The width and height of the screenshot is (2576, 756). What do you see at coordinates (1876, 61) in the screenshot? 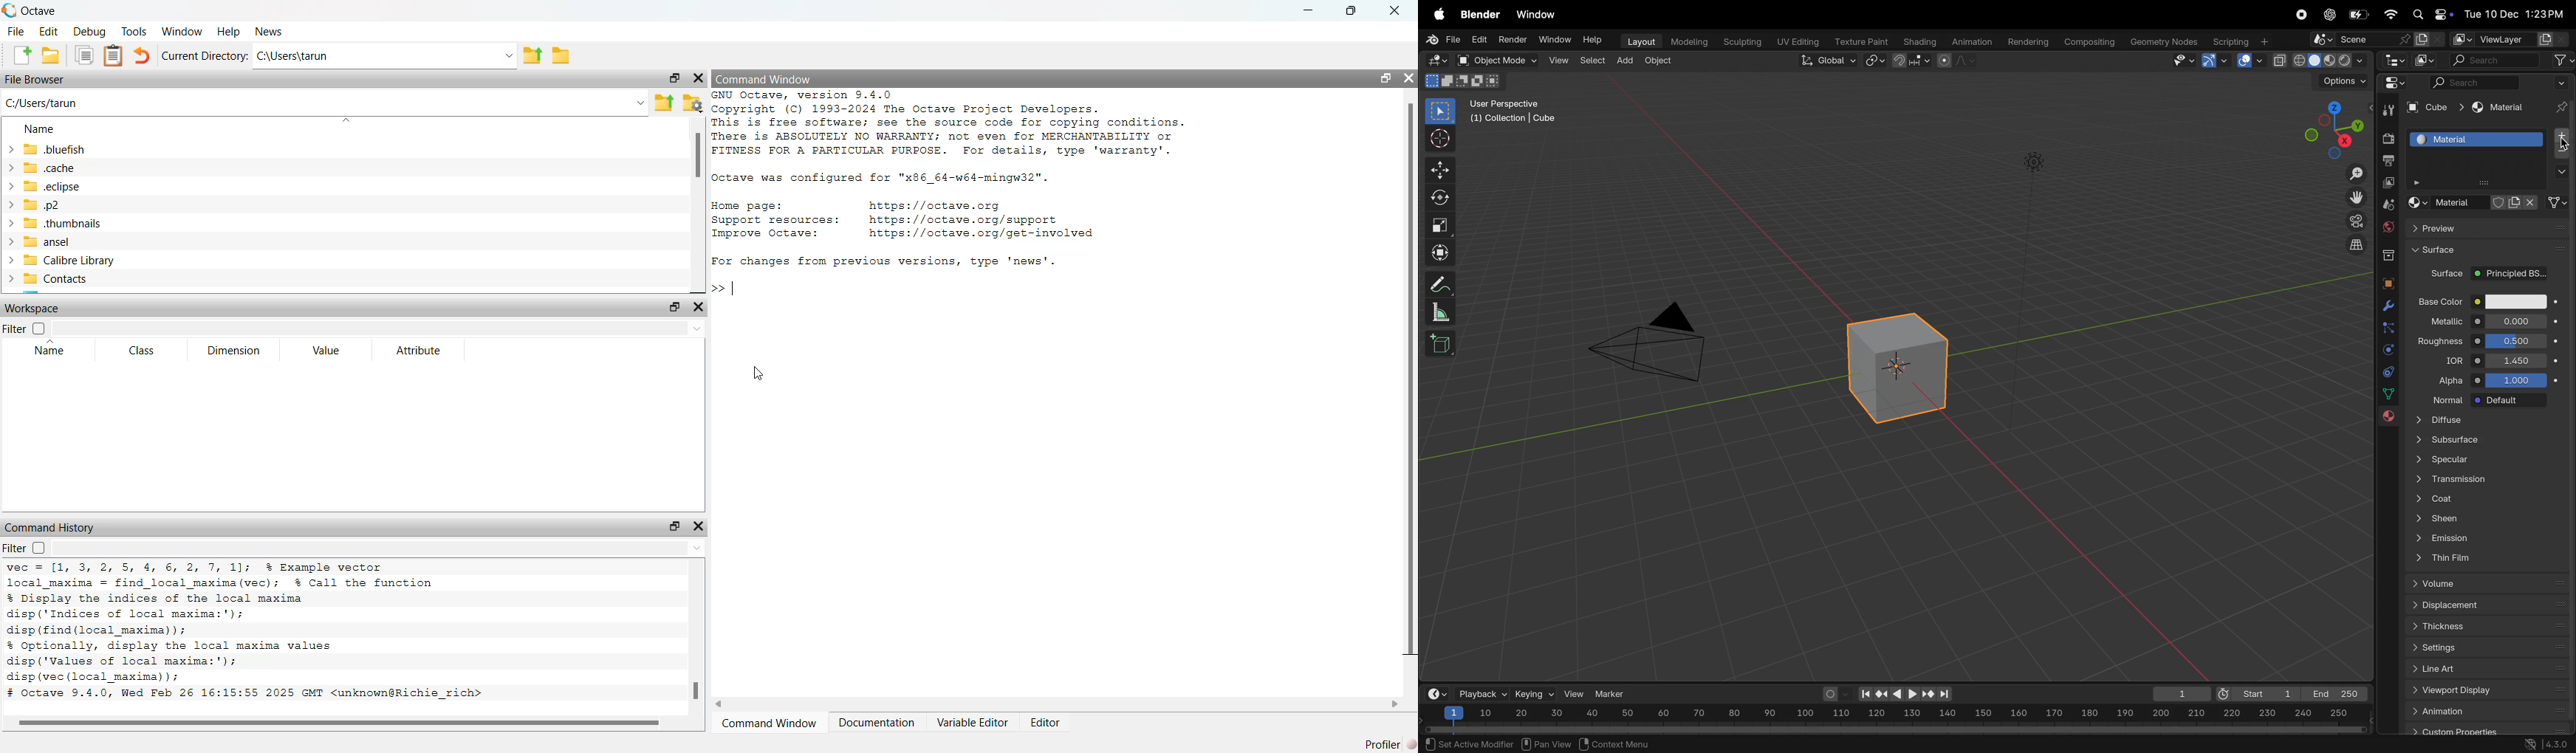
I see `snap` at bounding box center [1876, 61].